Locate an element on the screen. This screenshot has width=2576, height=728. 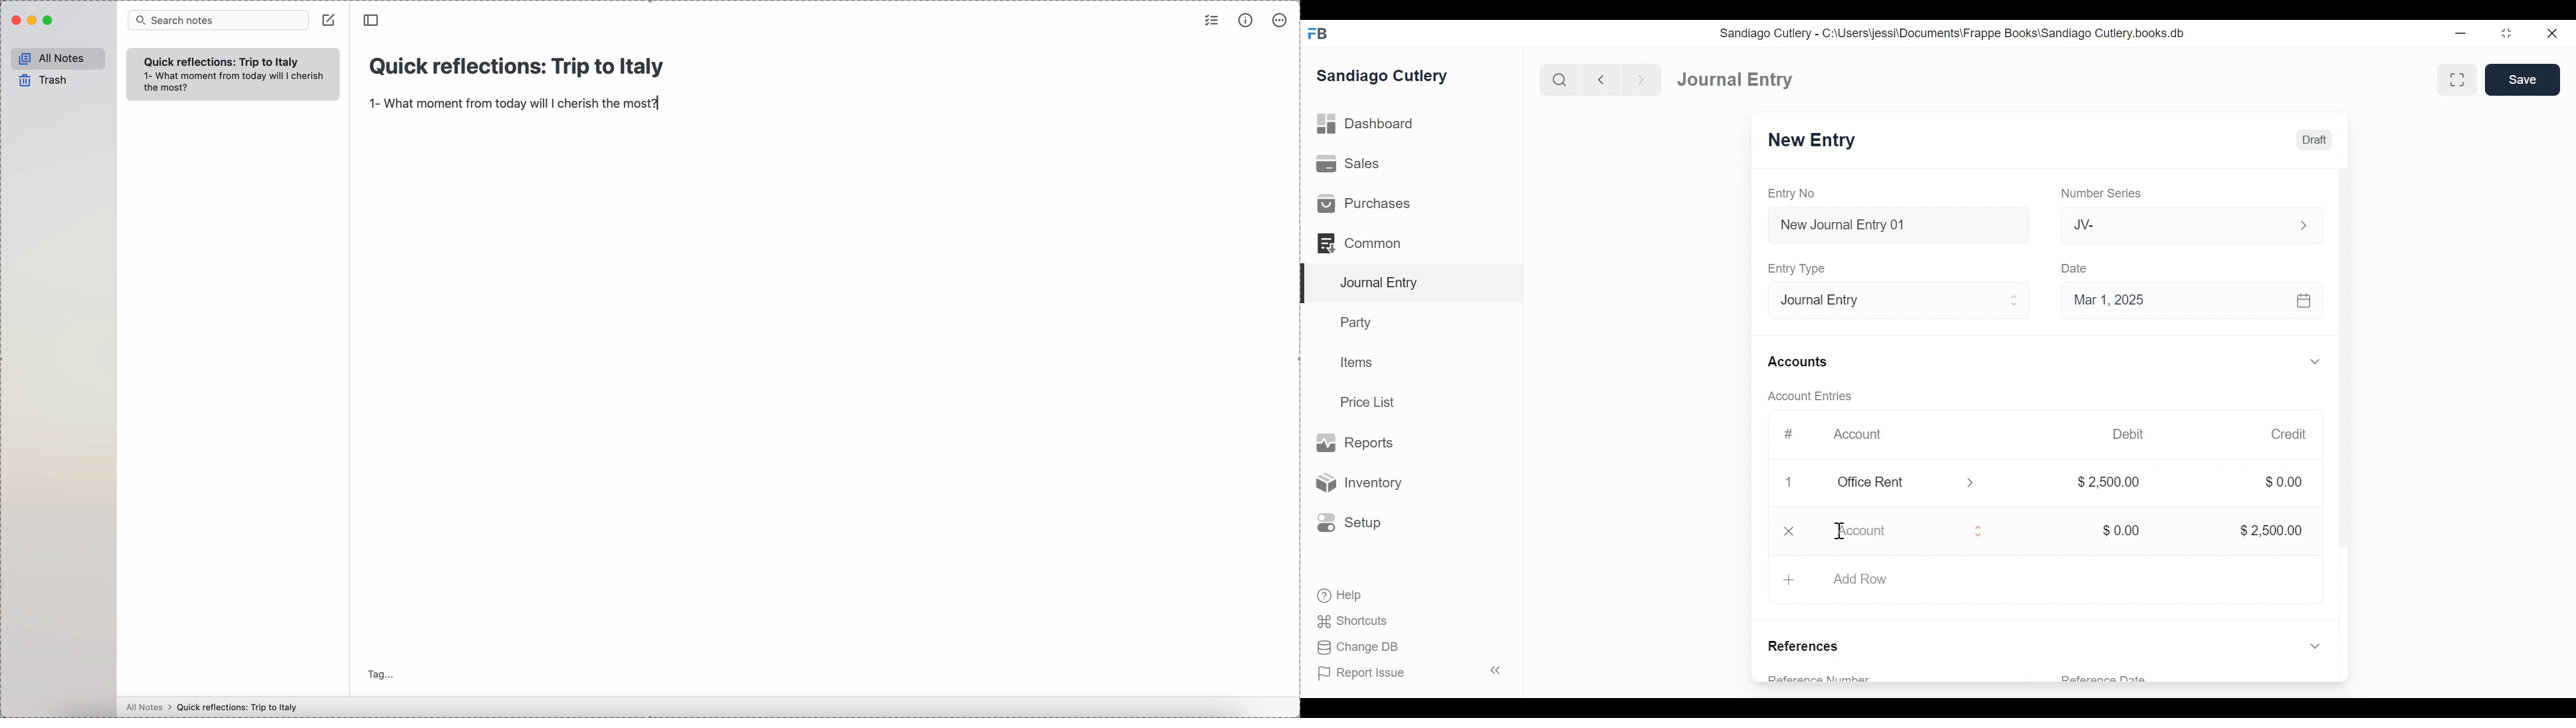
collapse sidebar is located at coordinates (1493, 670).